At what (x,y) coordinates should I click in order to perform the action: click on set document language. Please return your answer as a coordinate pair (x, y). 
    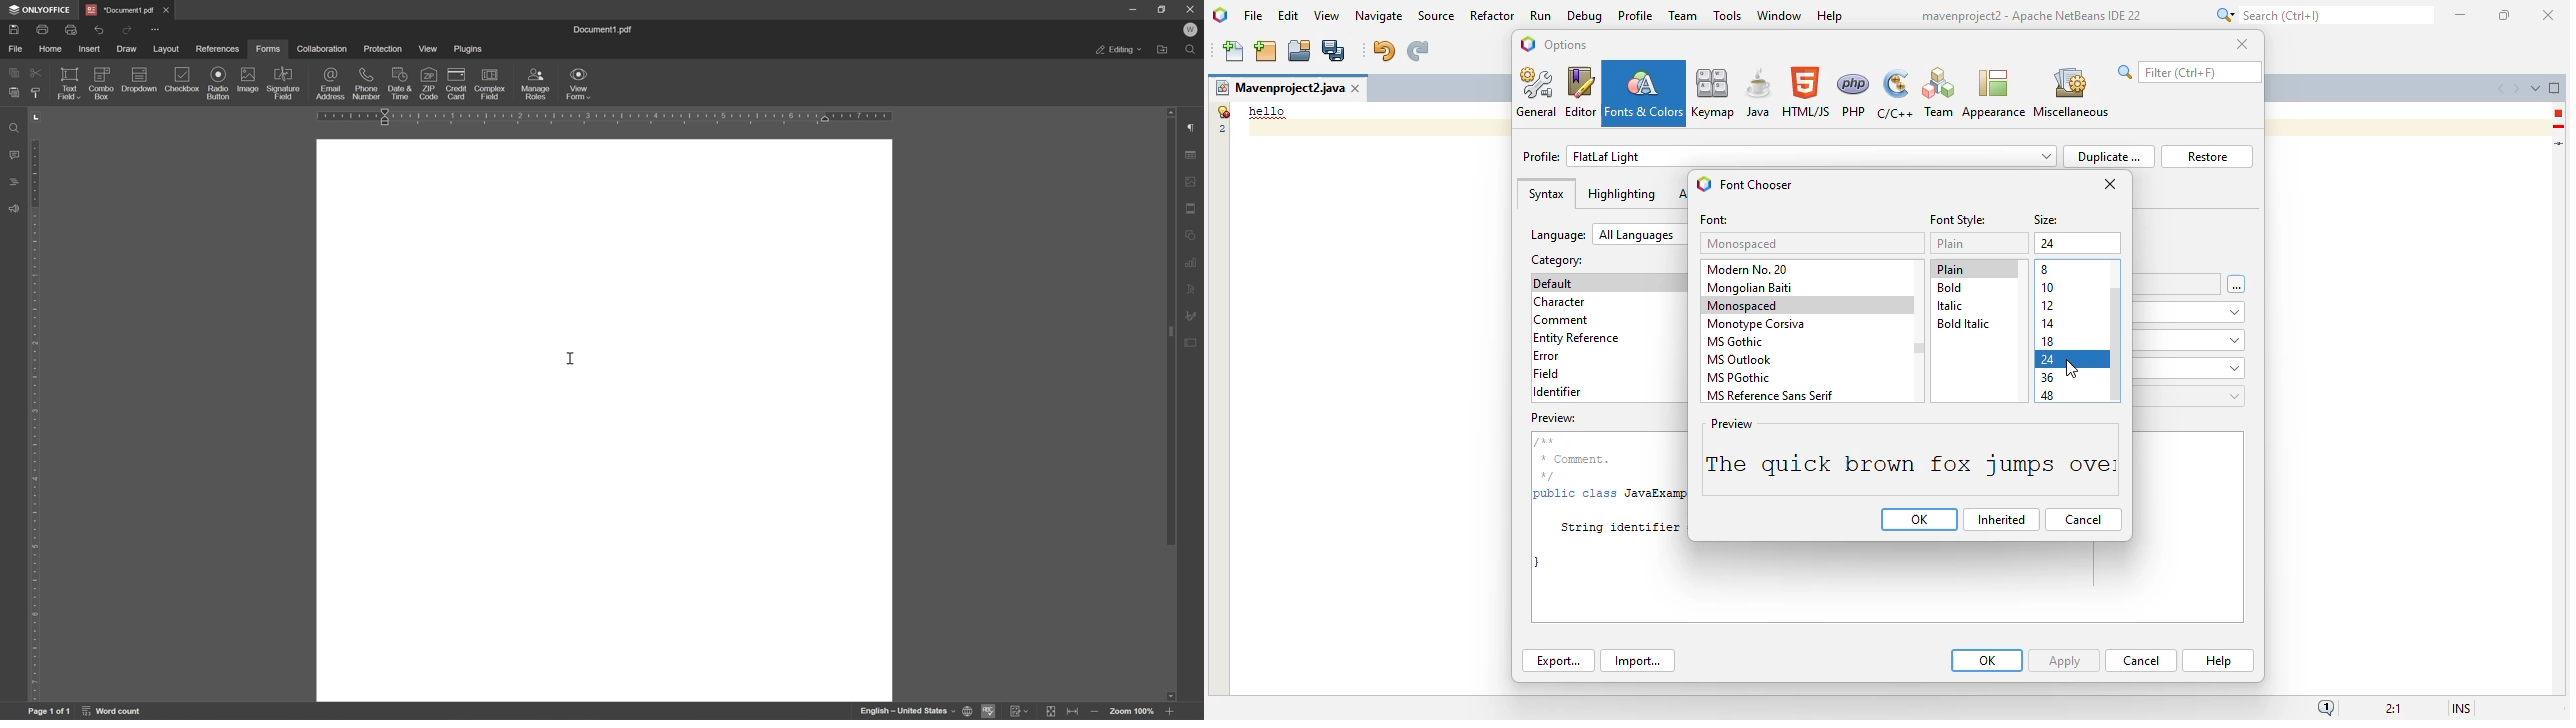
    Looking at the image, I should click on (968, 713).